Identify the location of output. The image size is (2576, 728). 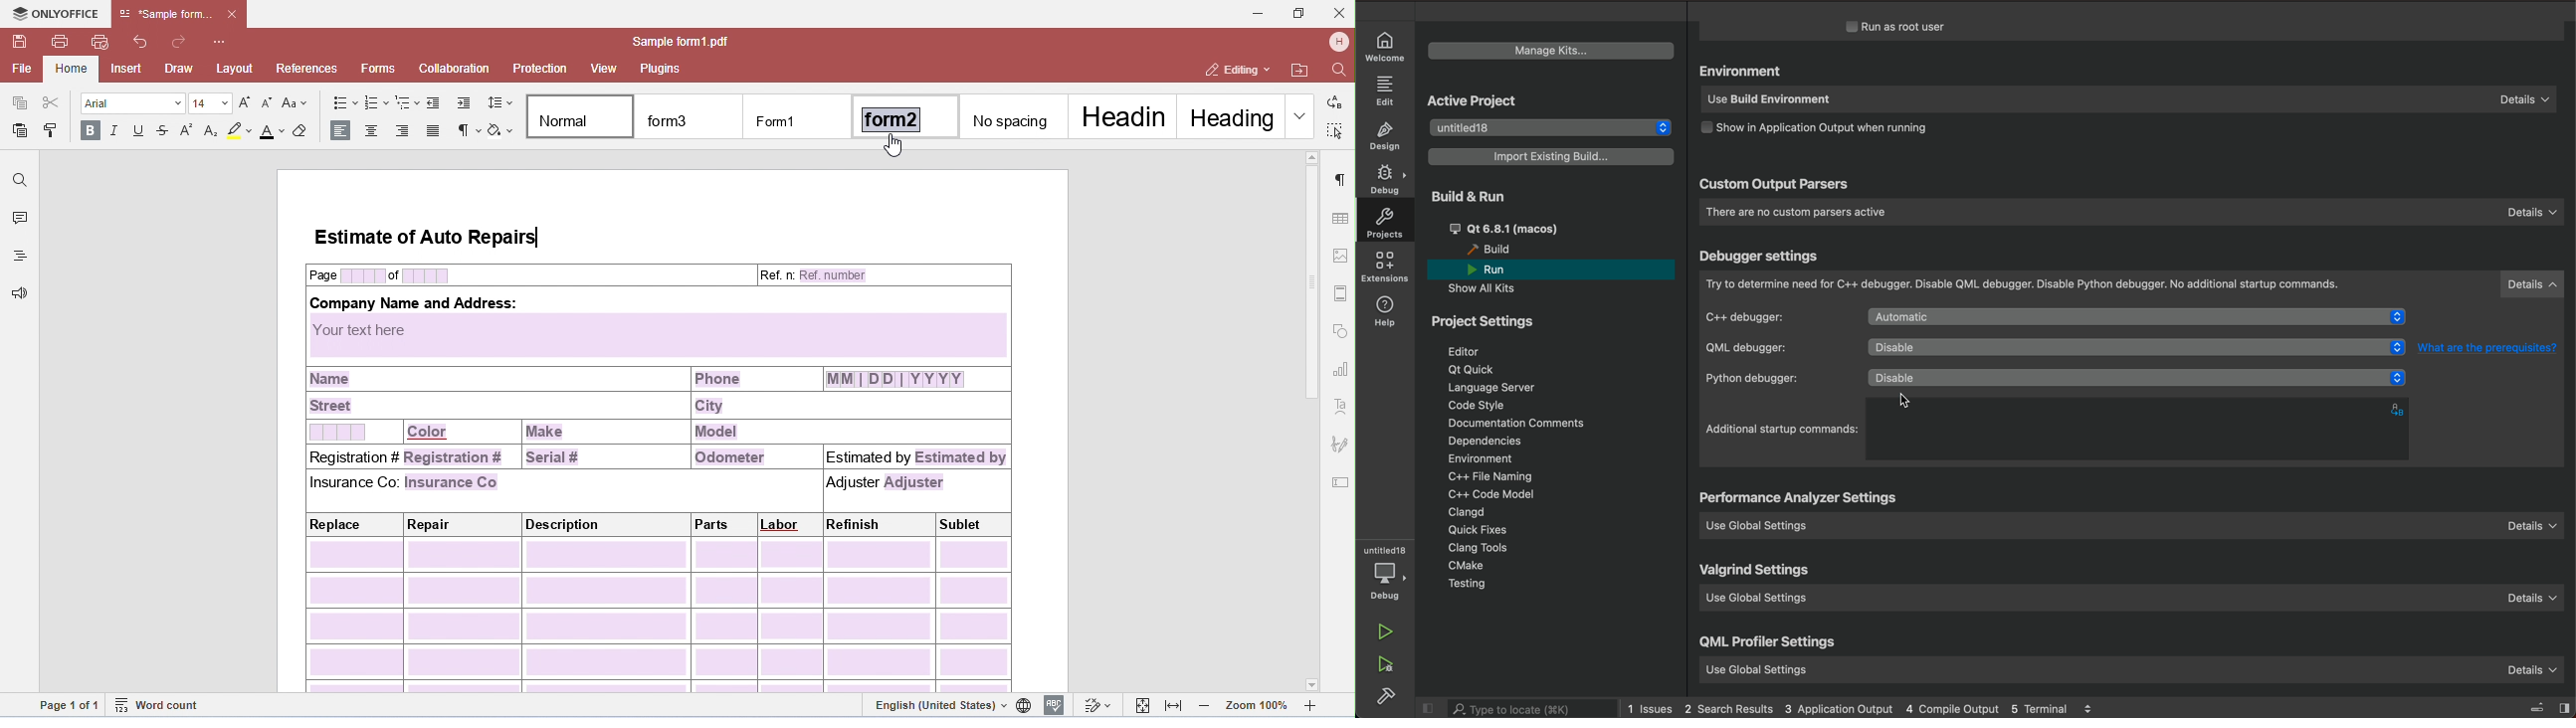
(1831, 130).